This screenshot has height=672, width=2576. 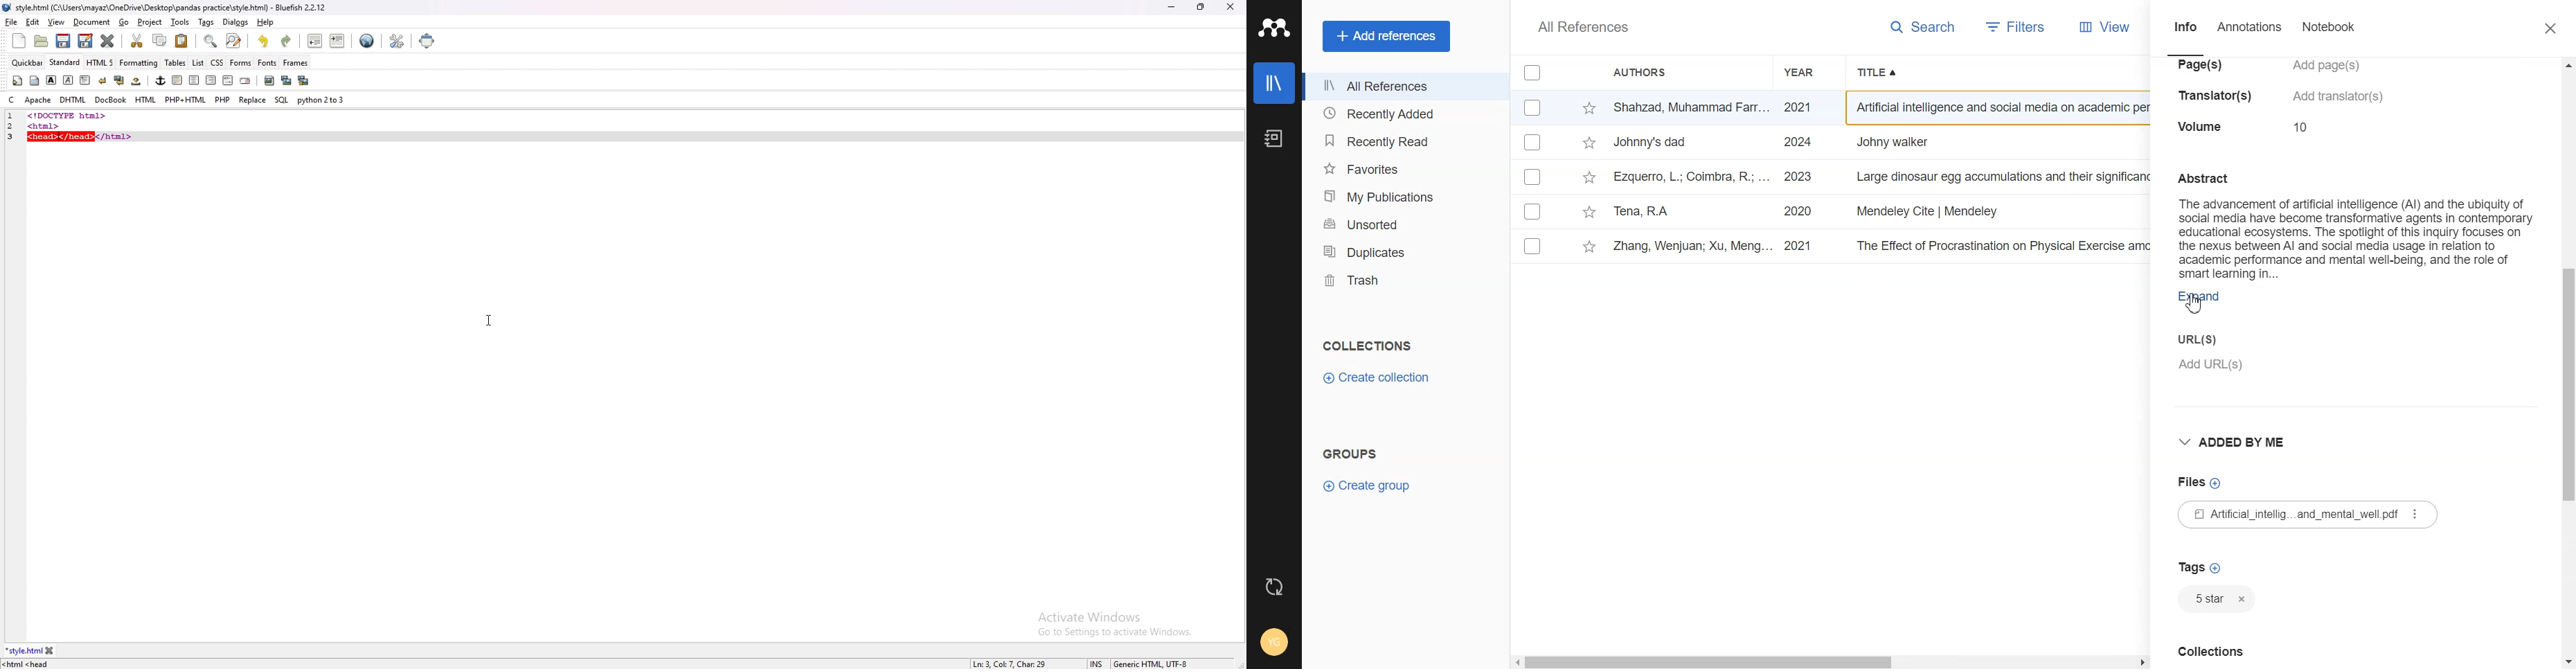 What do you see at coordinates (181, 22) in the screenshot?
I see `tools` at bounding box center [181, 22].